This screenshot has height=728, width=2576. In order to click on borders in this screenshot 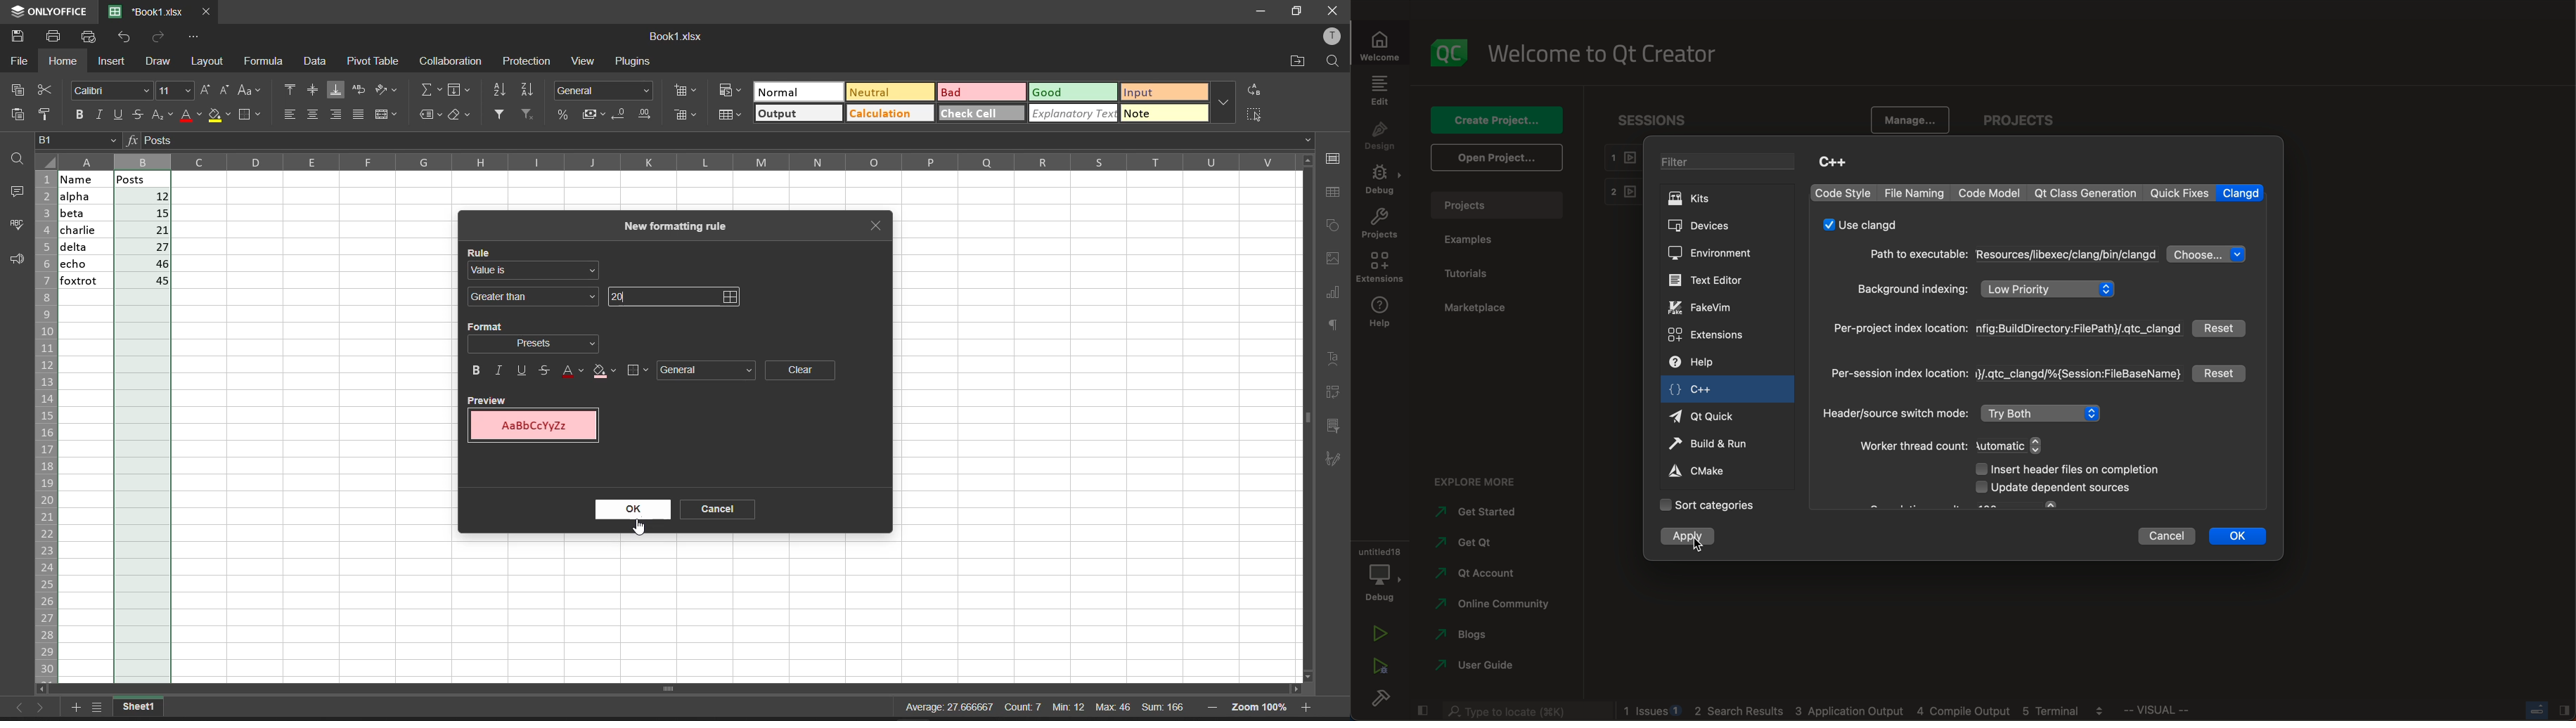, I will do `click(250, 116)`.